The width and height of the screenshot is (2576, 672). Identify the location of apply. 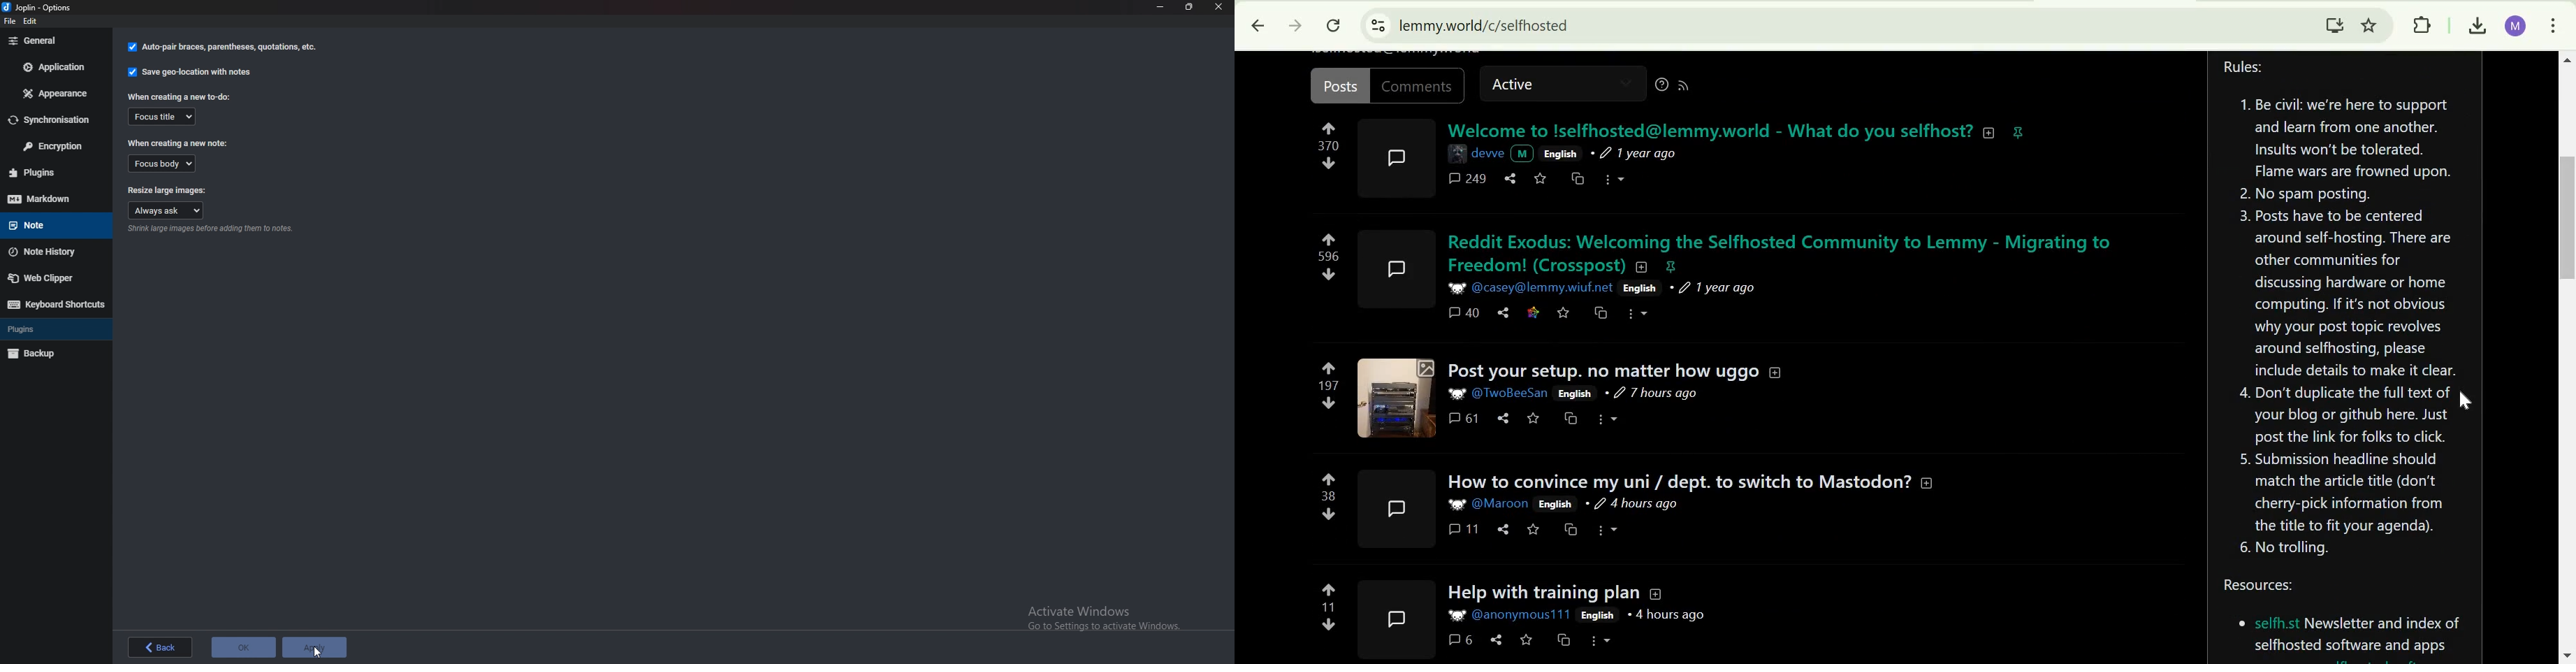
(314, 646).